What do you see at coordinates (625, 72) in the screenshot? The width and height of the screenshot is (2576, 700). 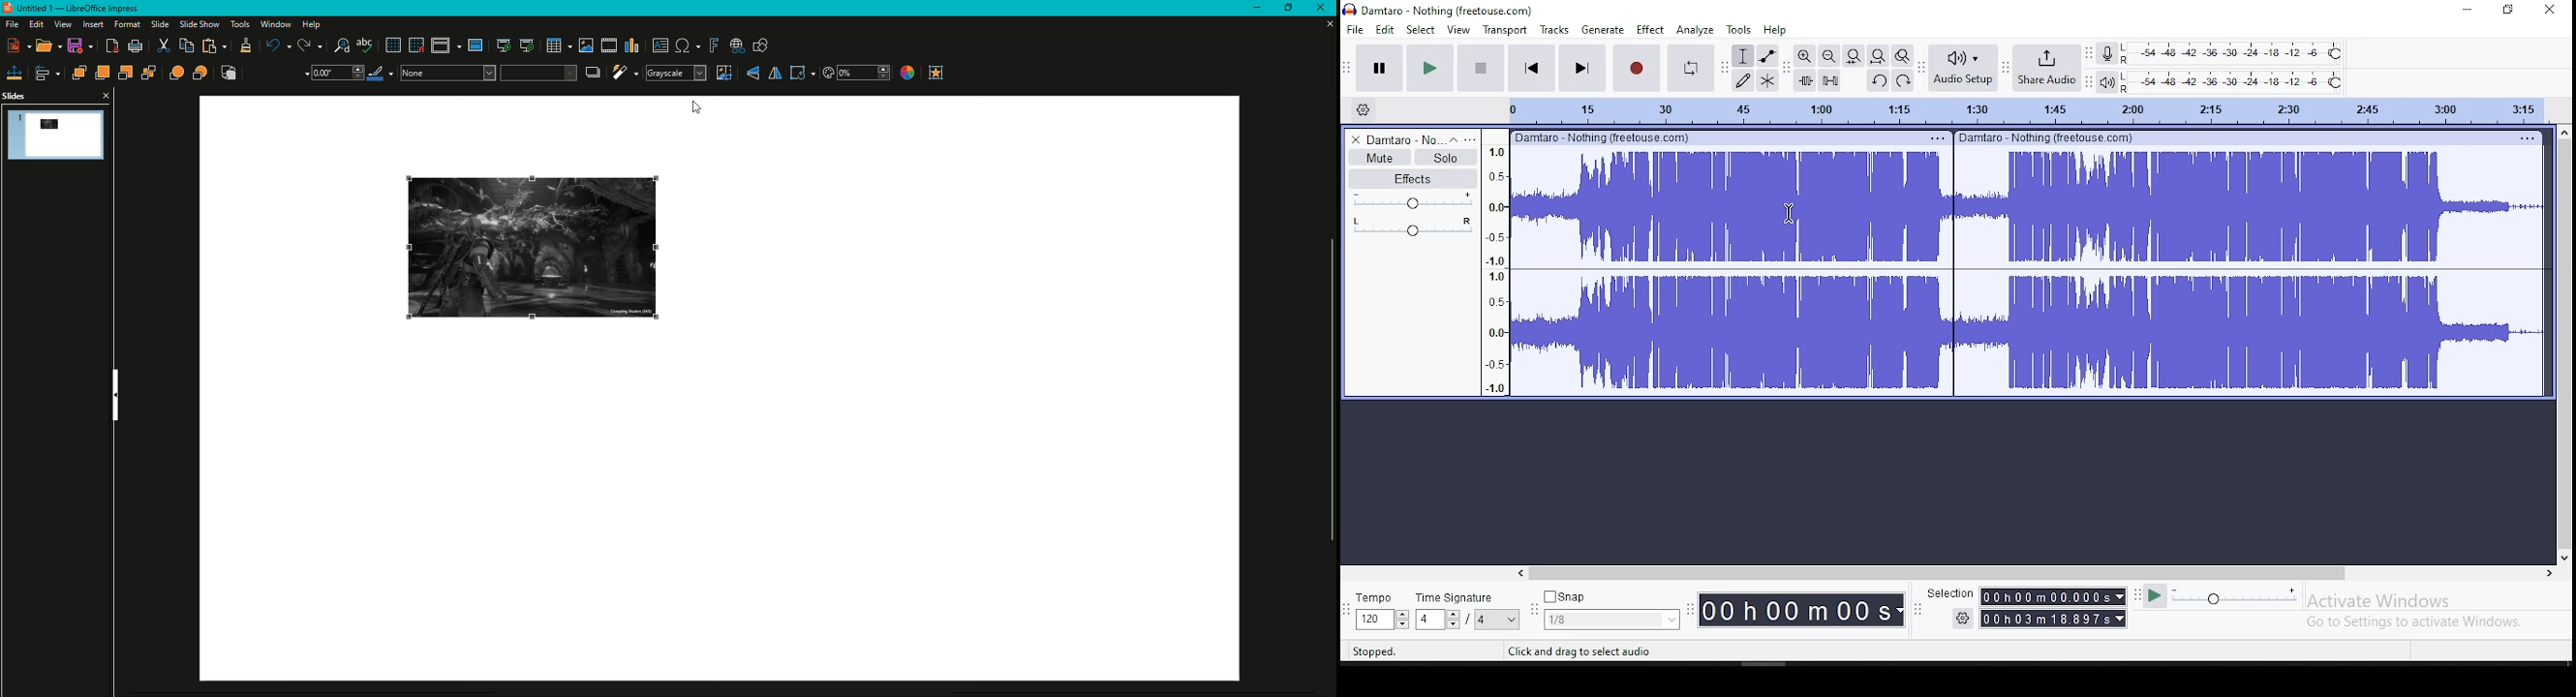 I see `Filter` at bounding box center [625, 72].